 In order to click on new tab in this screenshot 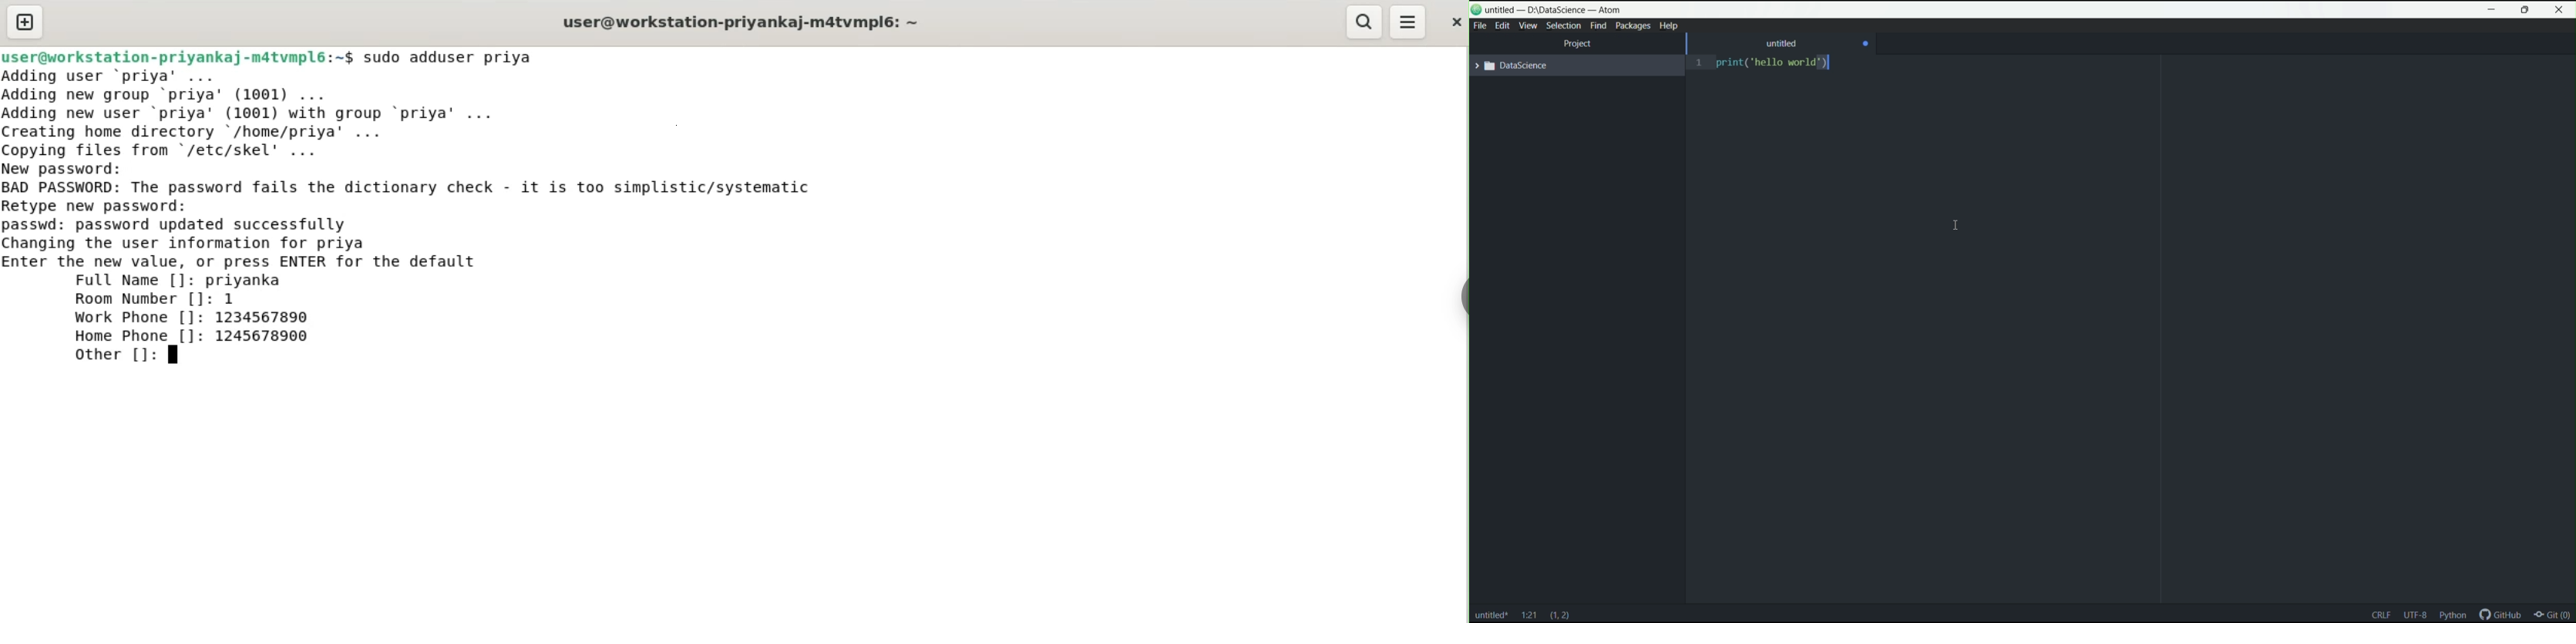, I will do `click(25, 22)`.